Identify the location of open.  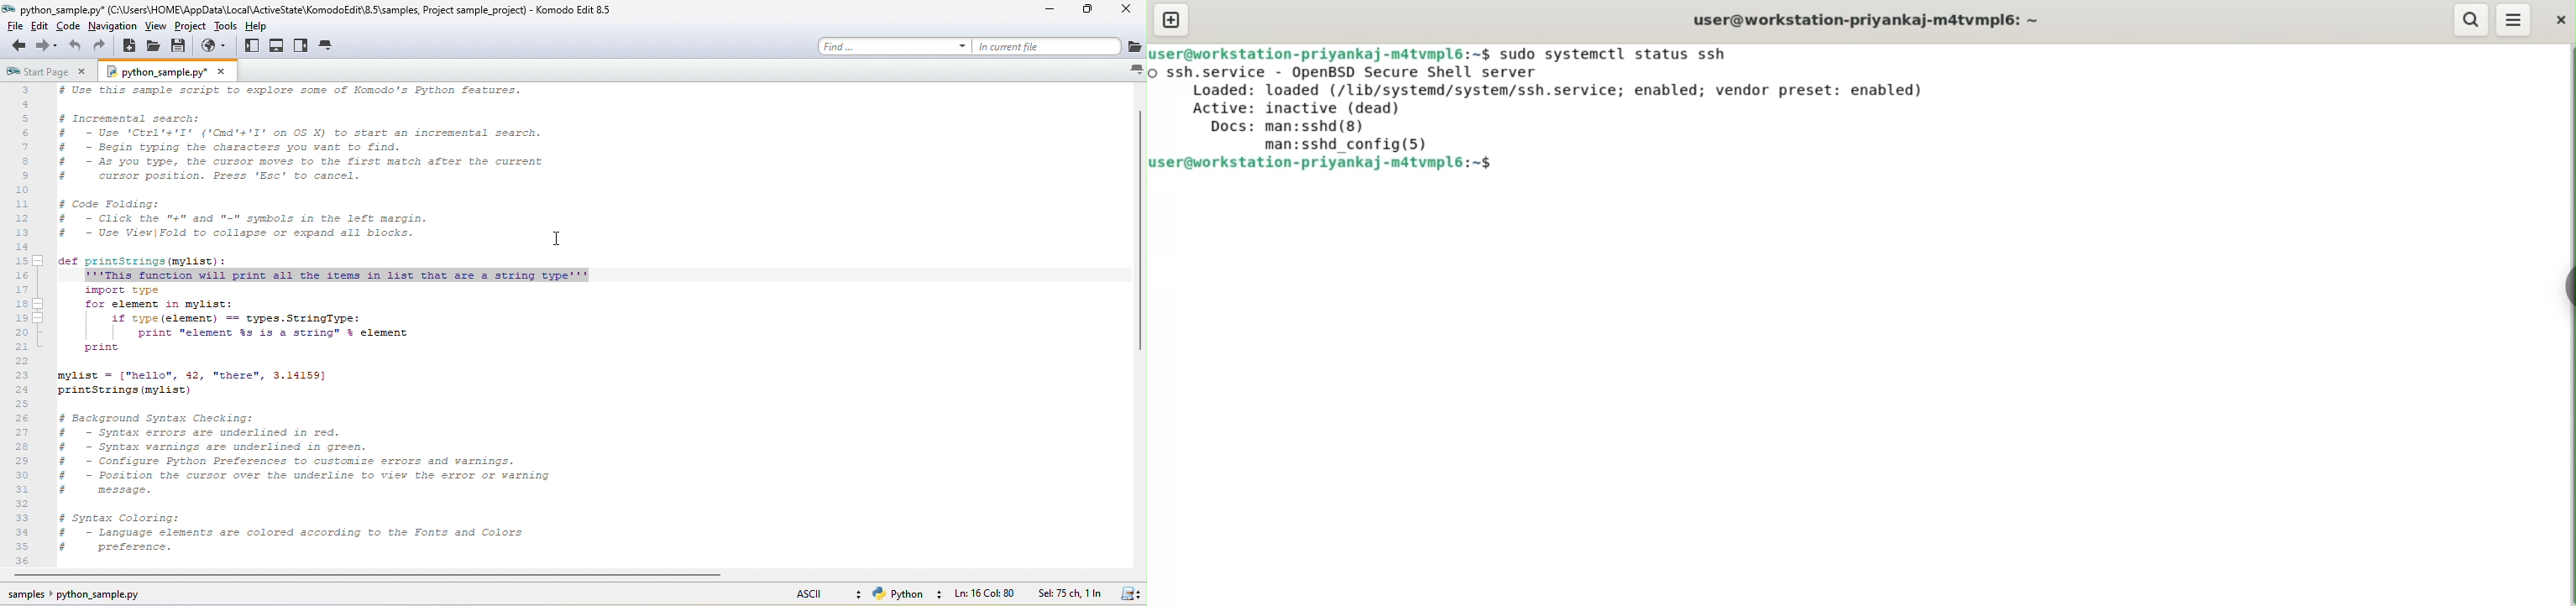
(154, 47).